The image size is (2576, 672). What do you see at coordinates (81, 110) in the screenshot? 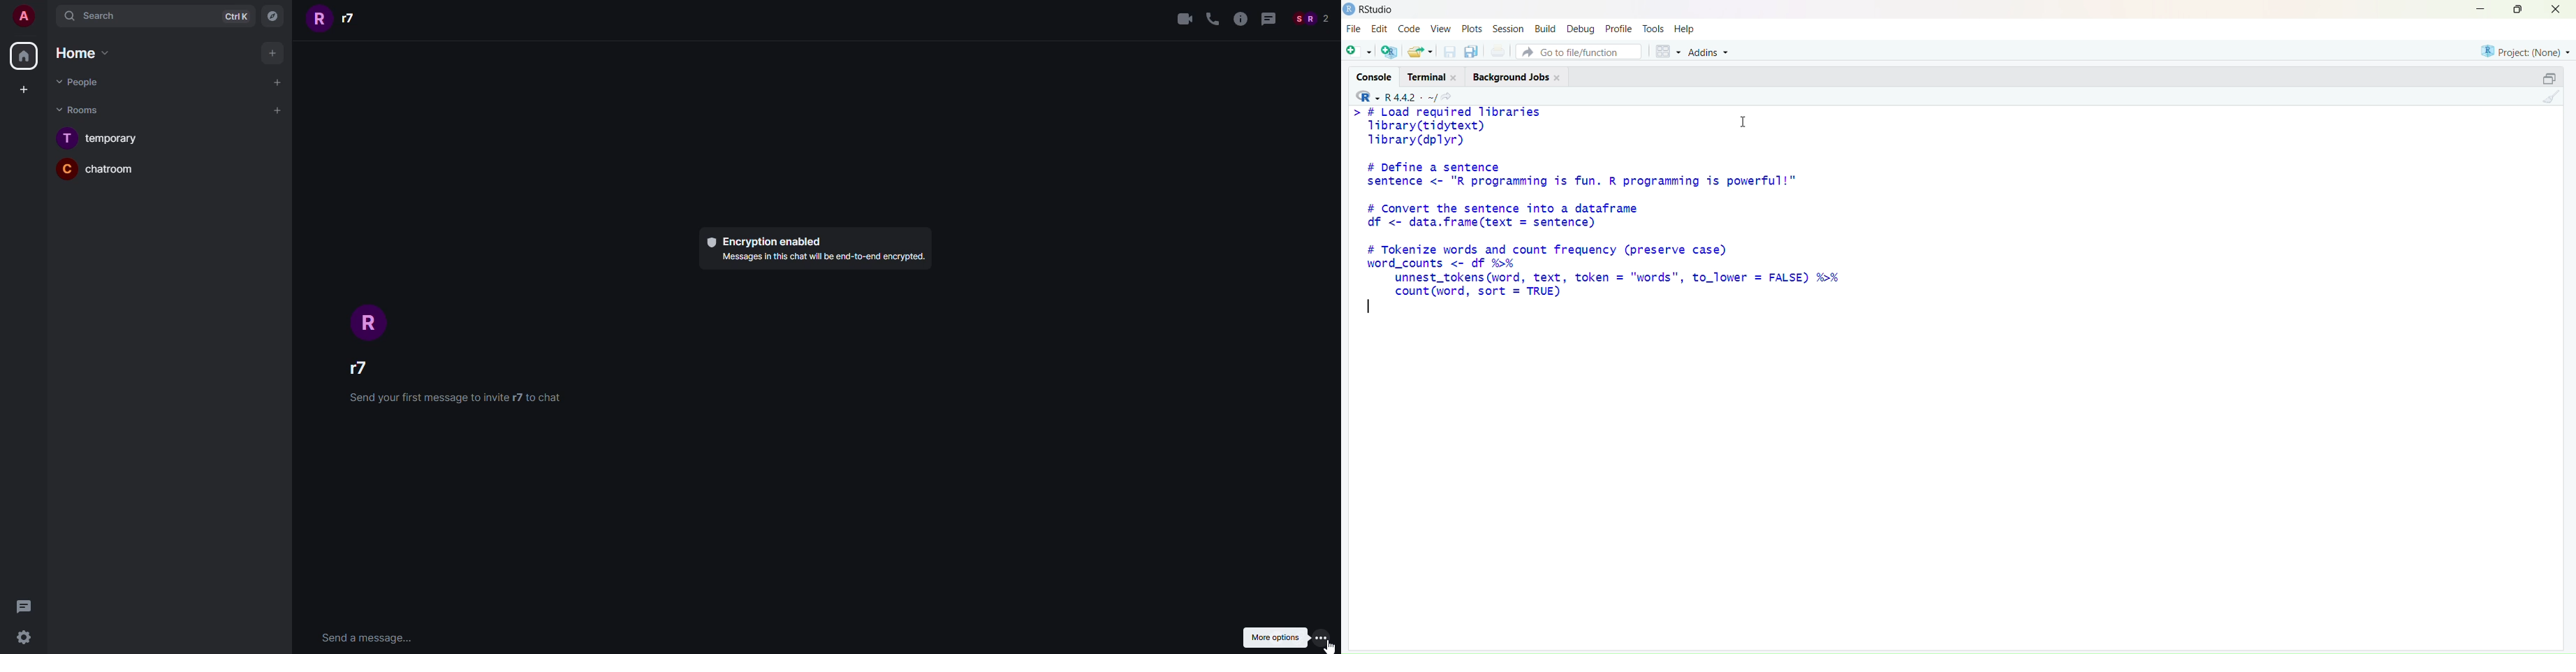
I see `Rooms` at bounding box center [81, 110].